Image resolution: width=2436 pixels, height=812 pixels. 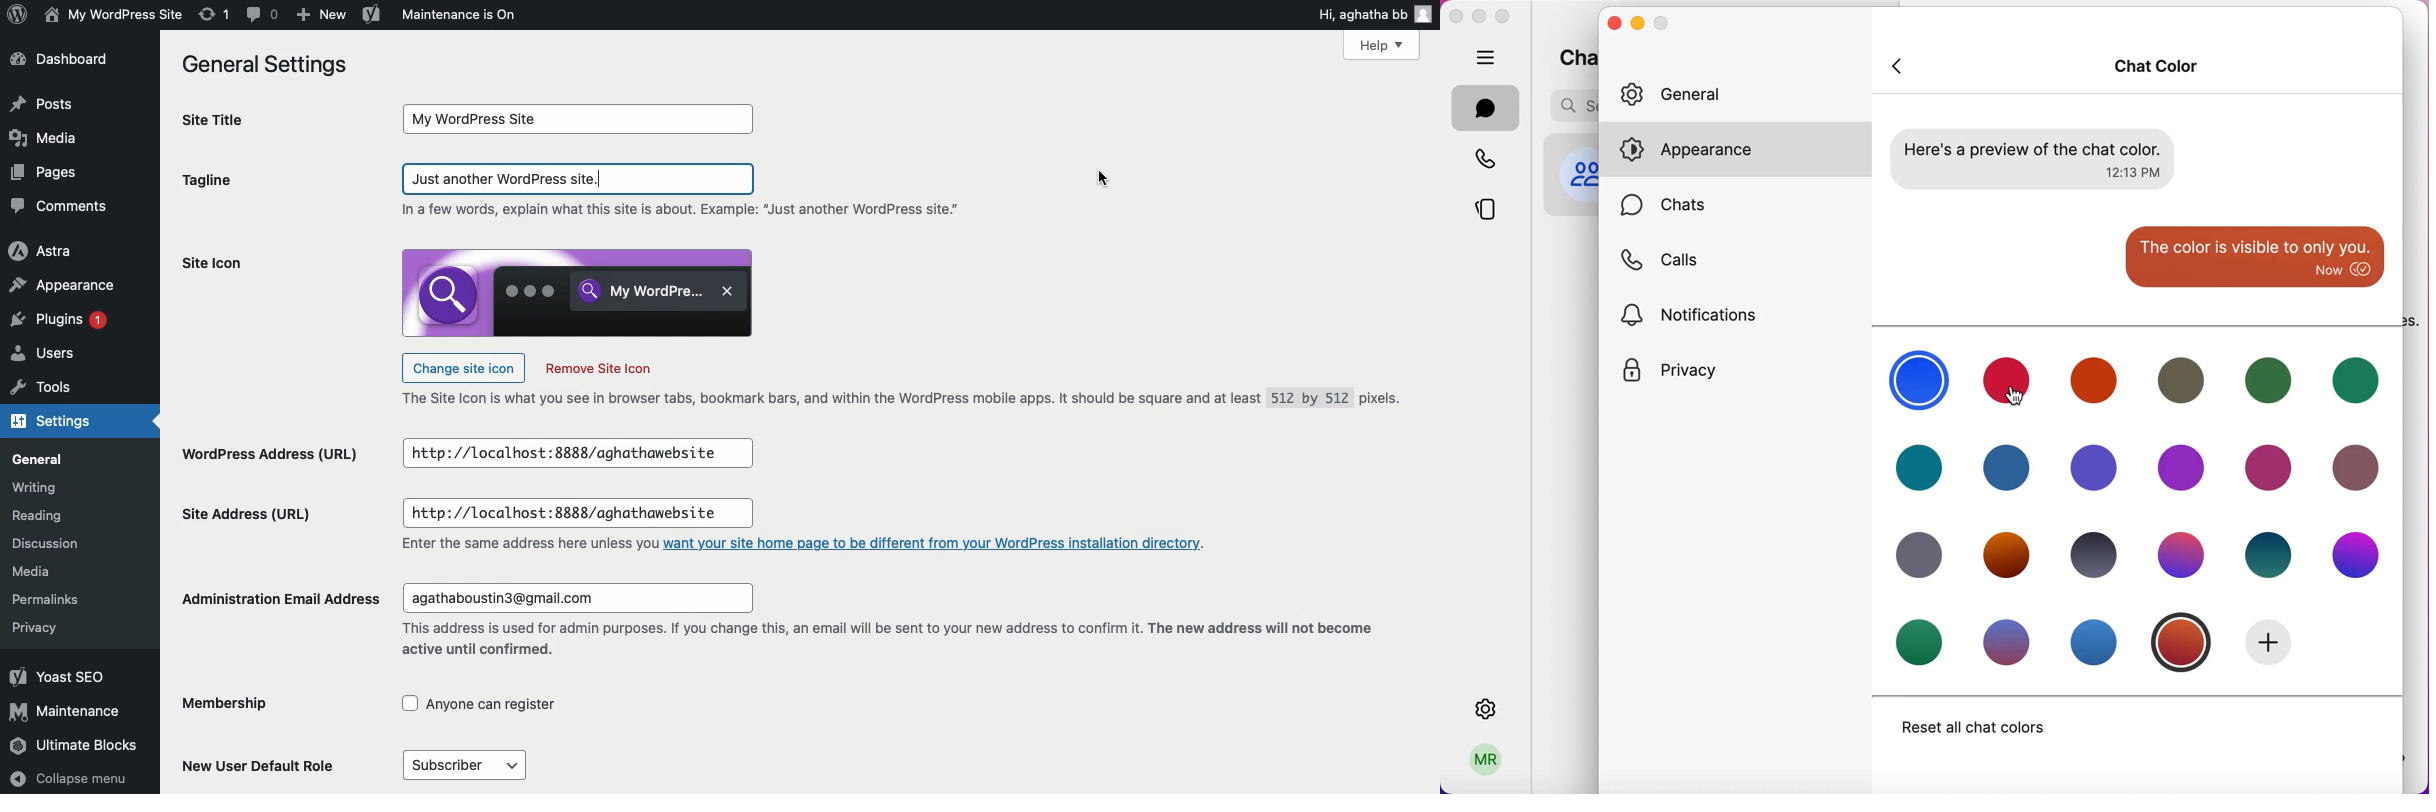 What do you see at coordinates (50, 597) in the screenshot?
I see `Permalinks` at bounding box center [50, 597].